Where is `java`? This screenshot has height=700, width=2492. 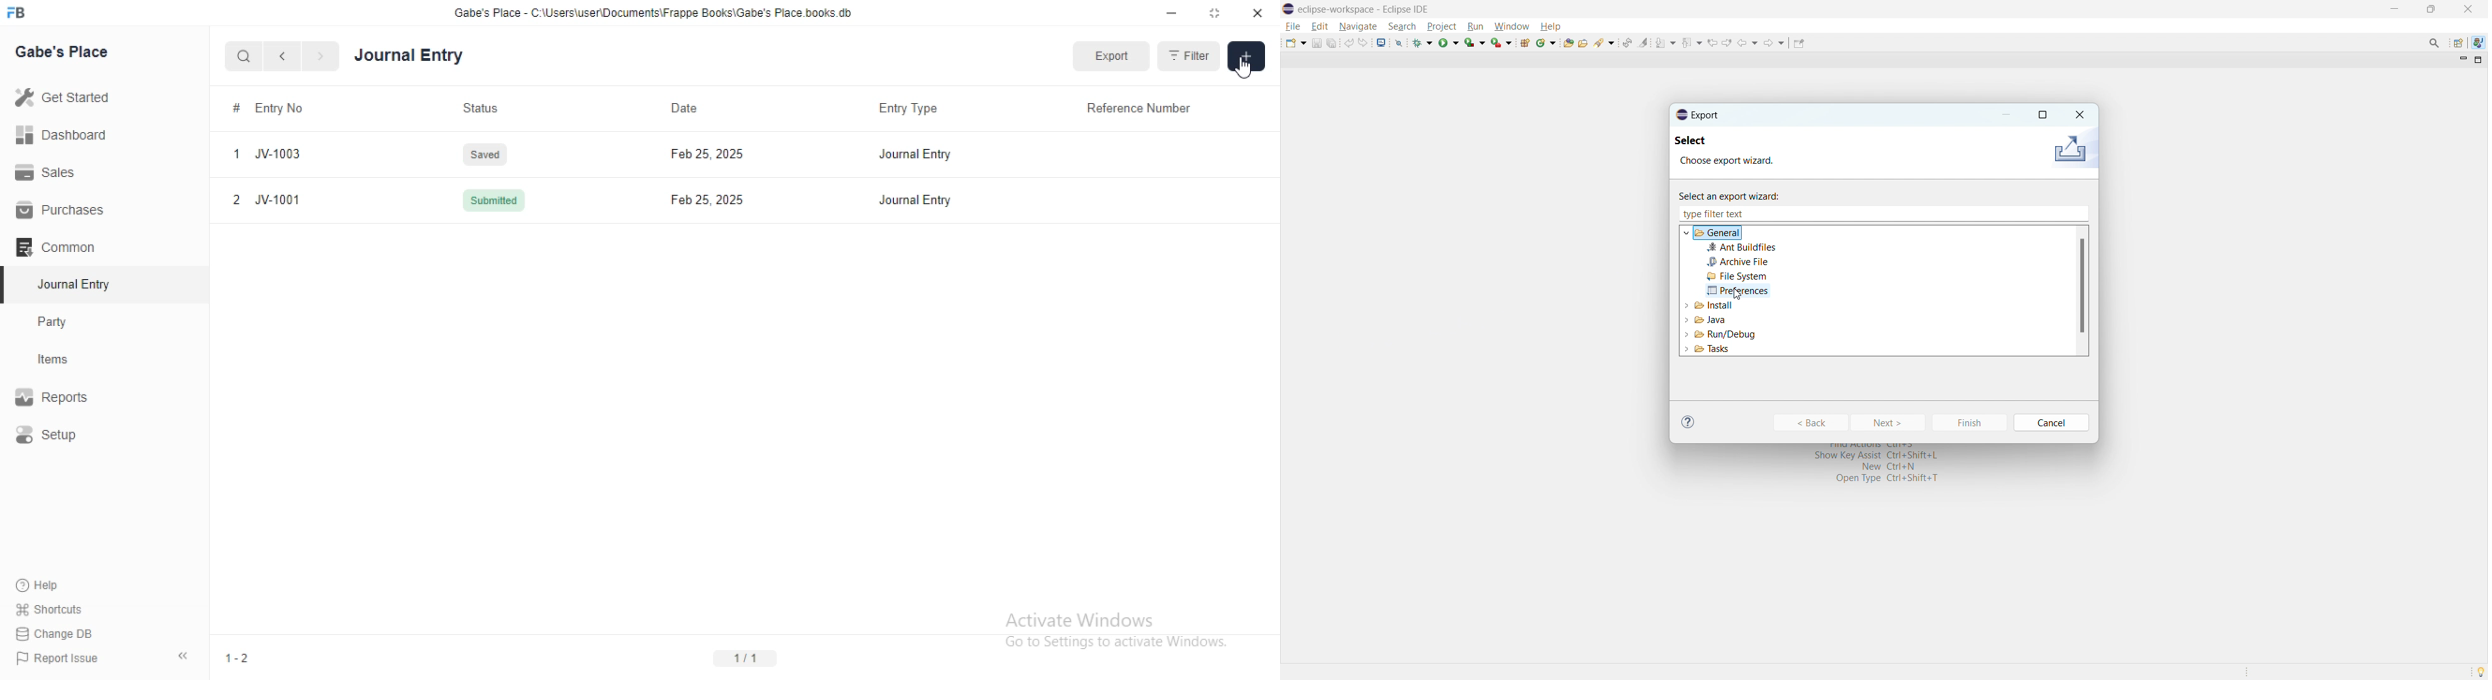 java is located at coordinates (2479, 42).